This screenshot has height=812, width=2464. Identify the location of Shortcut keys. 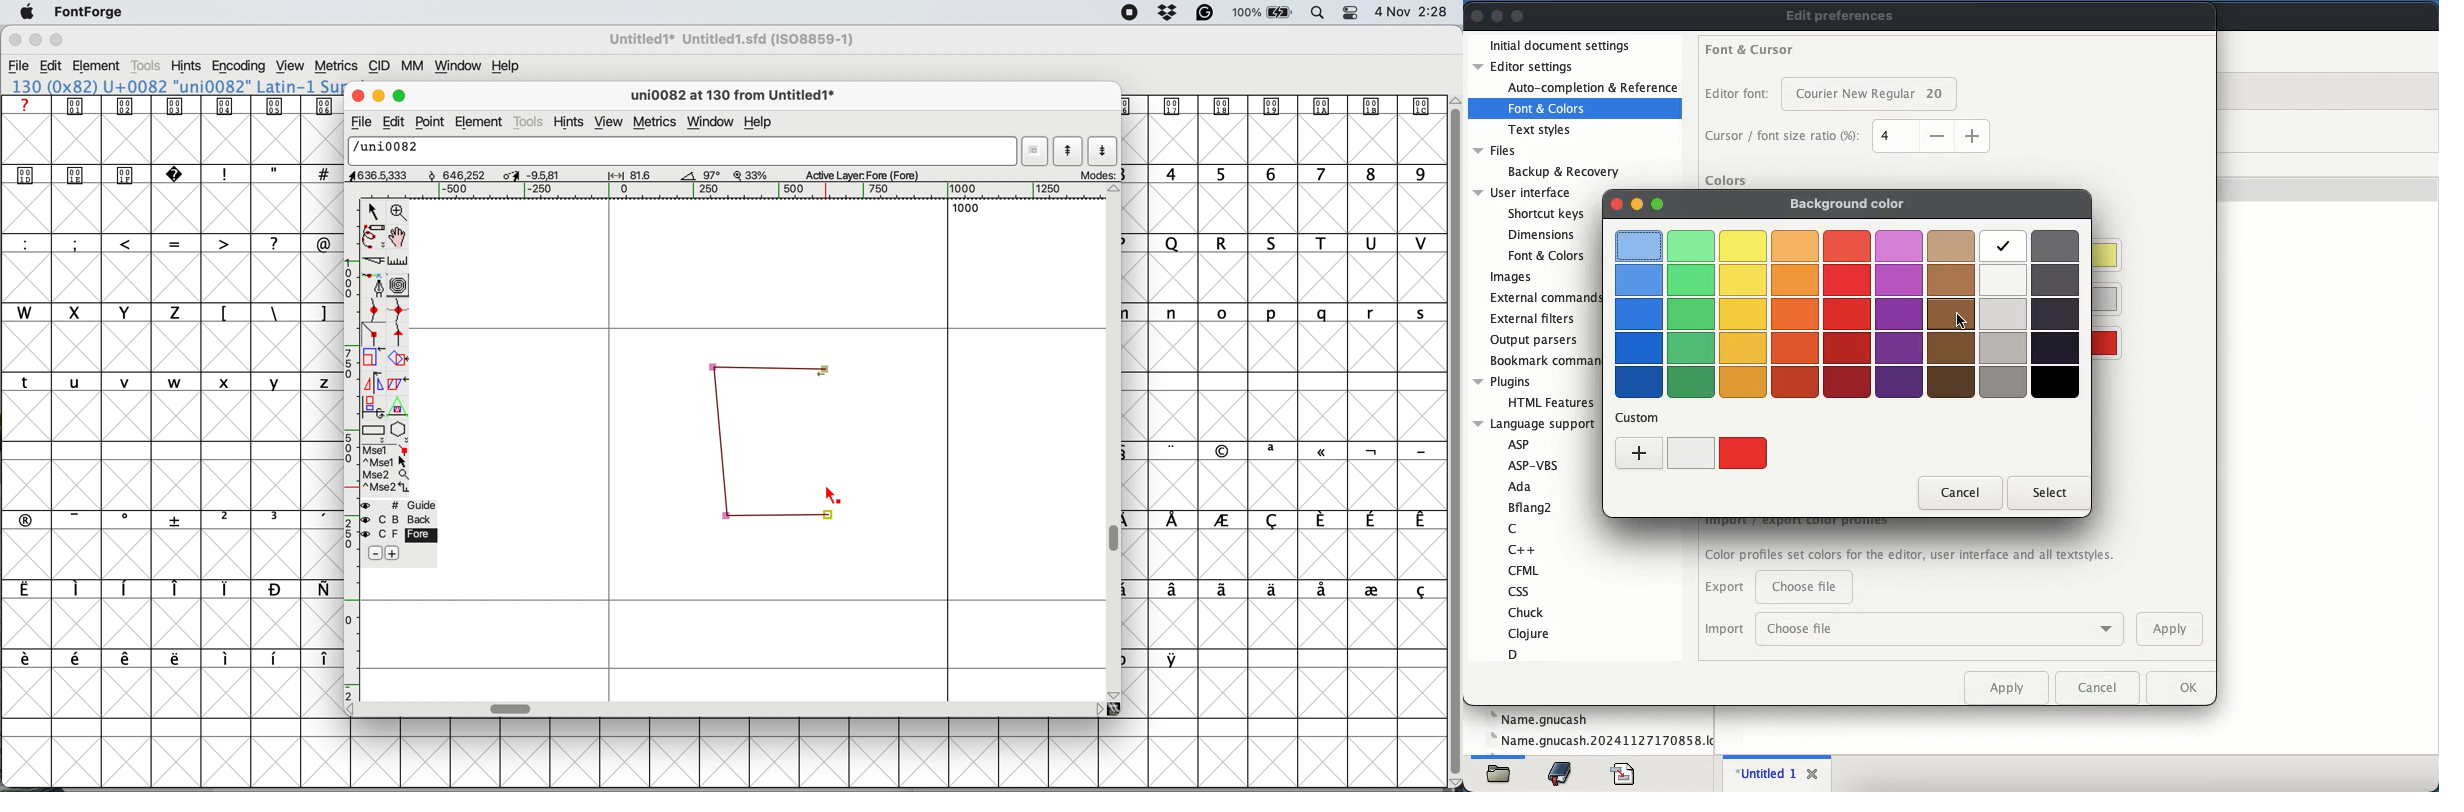
(1547, 211).